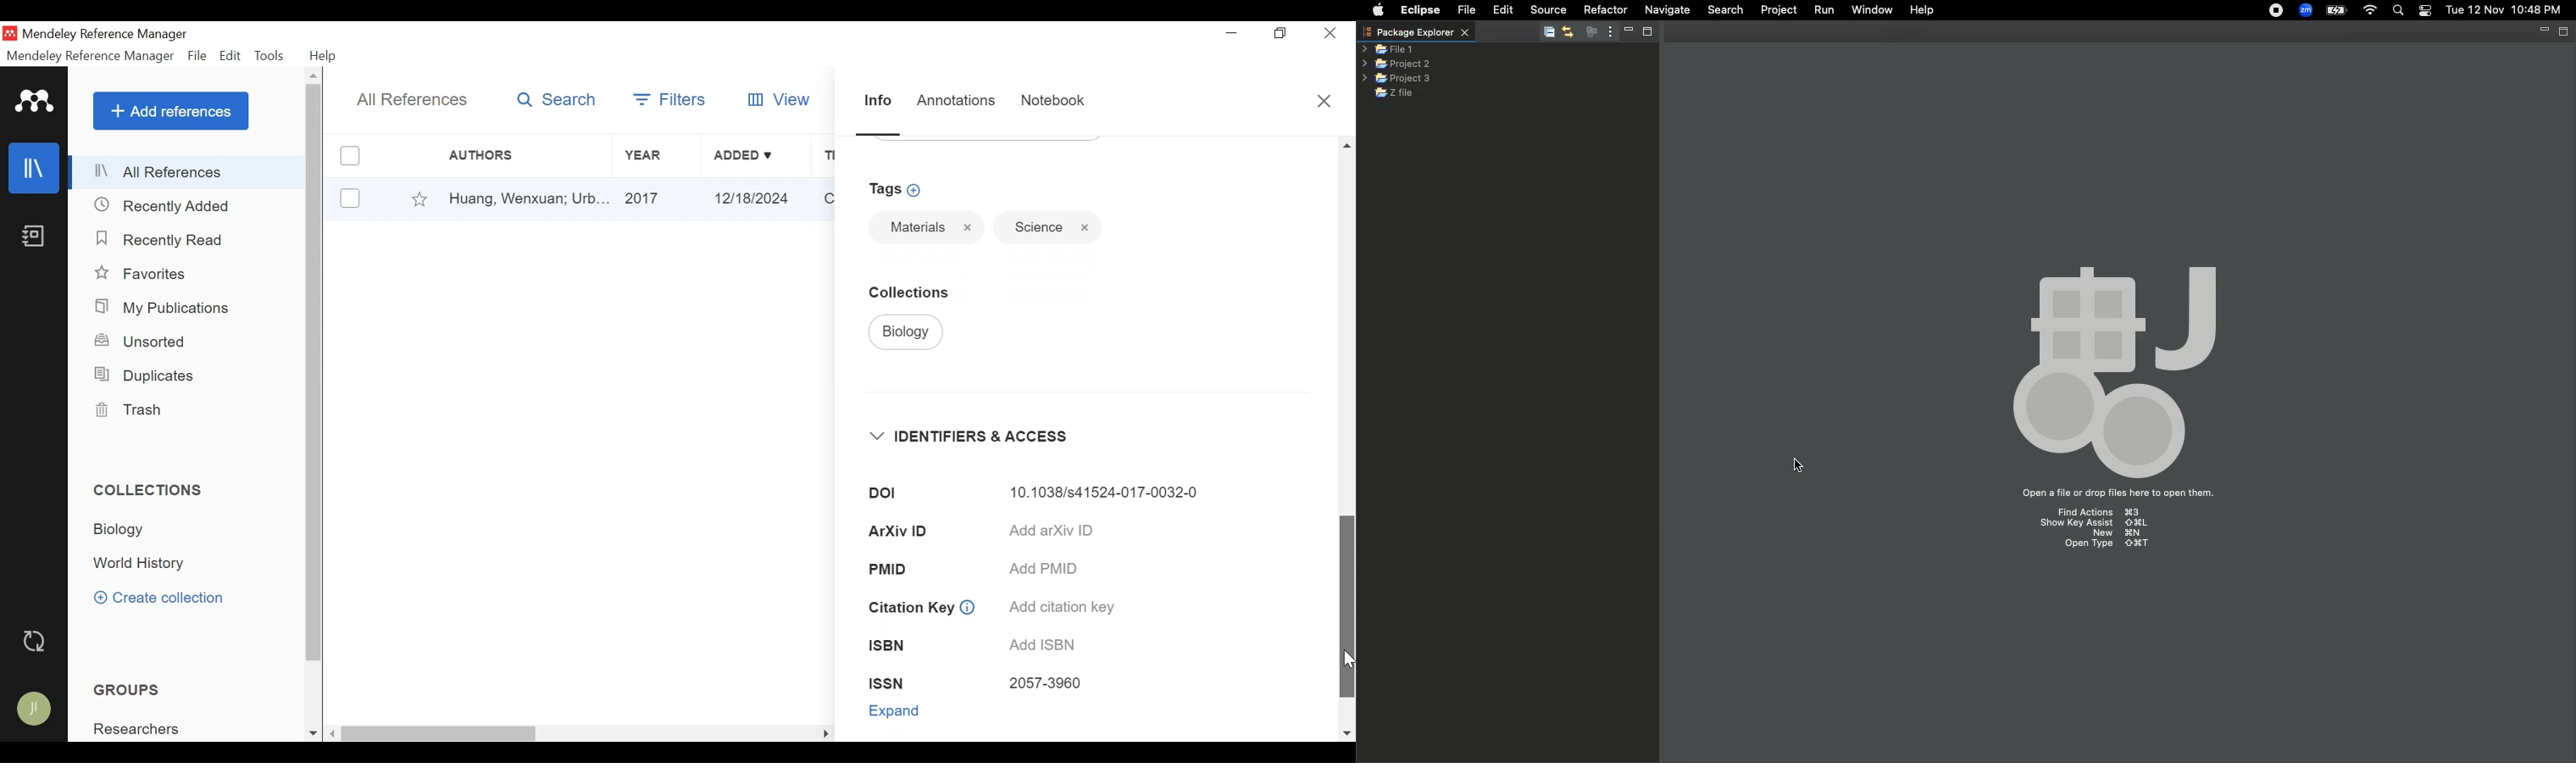  Describe the element at coordinates (967, 608) in the screenshot. I see `info icon` at that location.